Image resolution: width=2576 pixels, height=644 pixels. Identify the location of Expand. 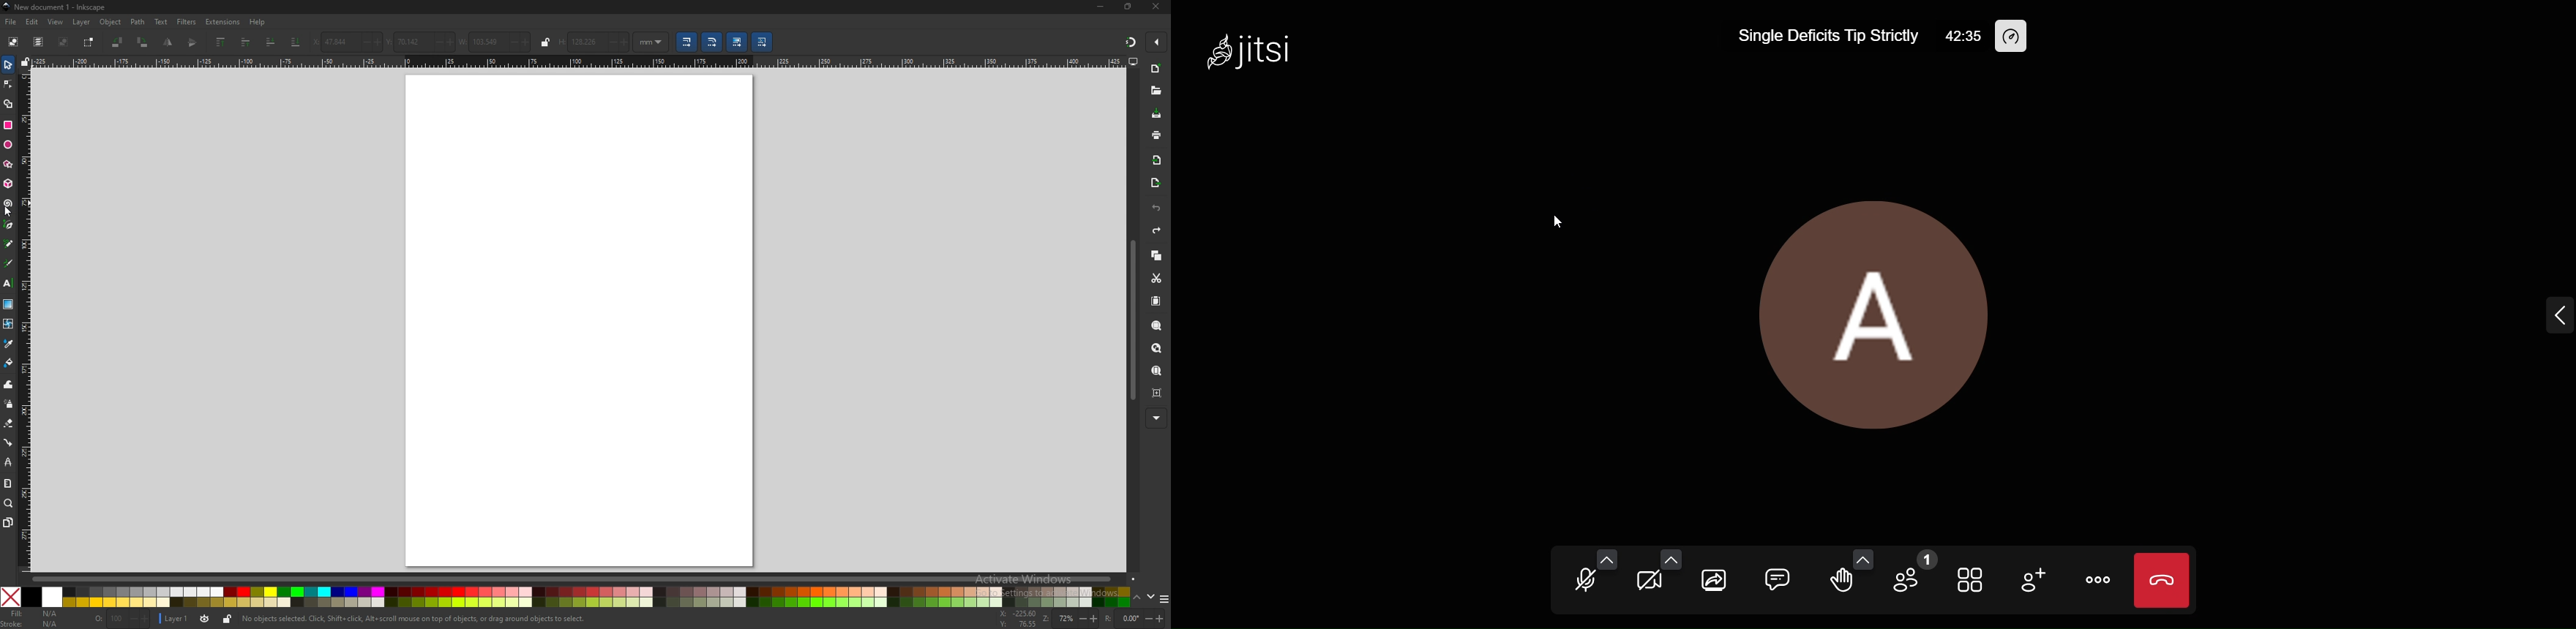
(2553, 319).